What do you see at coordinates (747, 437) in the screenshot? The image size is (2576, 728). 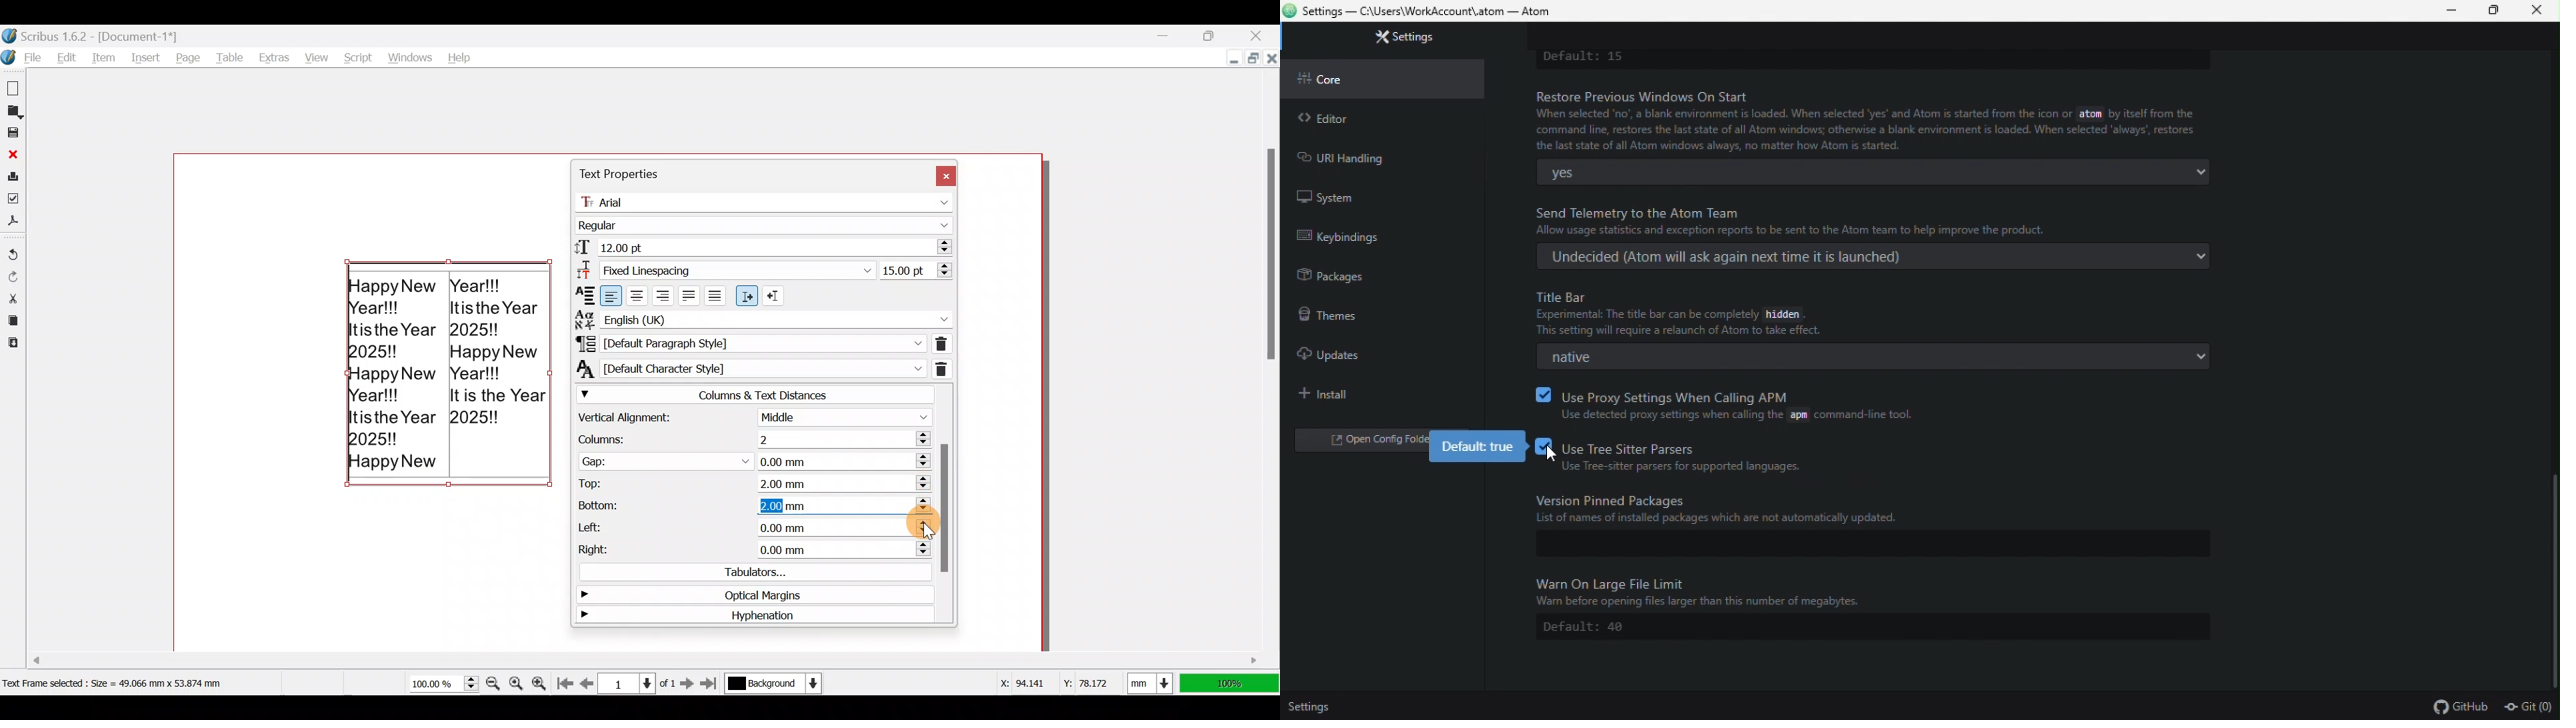 I see `Columns` at bounding box center [747, 437].